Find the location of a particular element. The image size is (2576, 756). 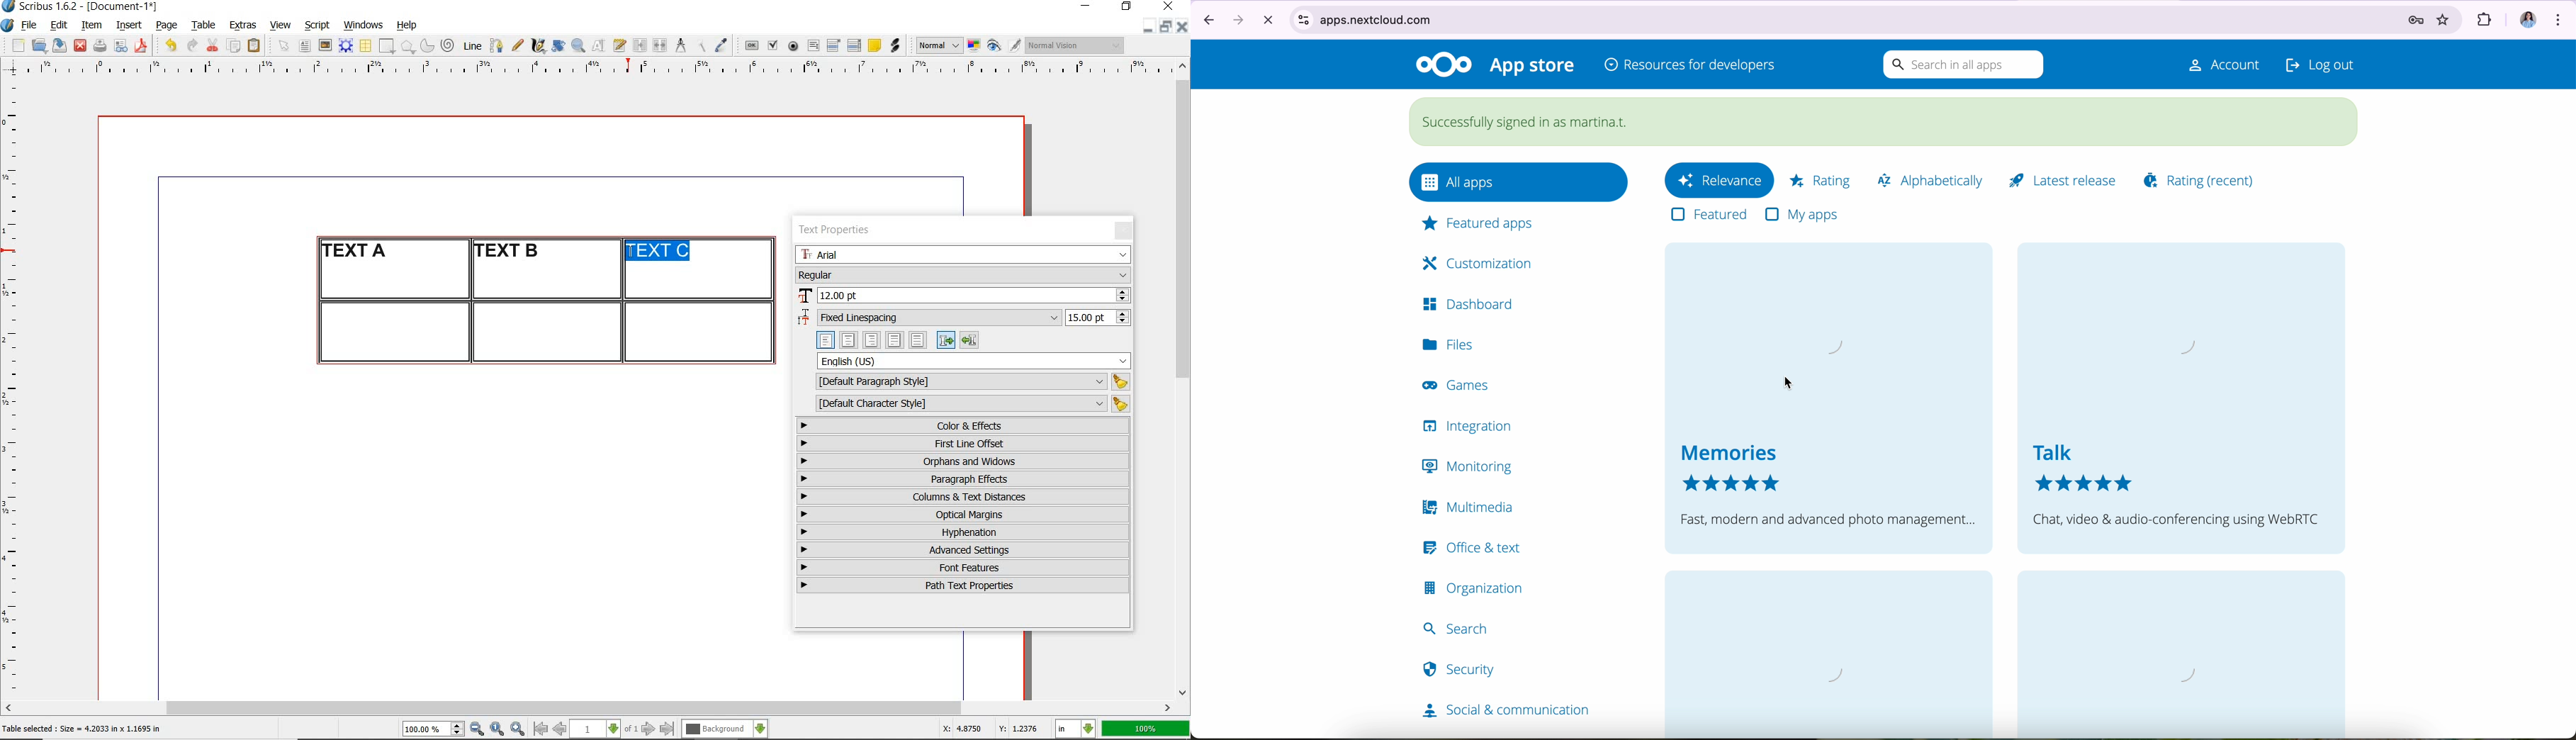

preview mode is located at coordinates (1004, 46).